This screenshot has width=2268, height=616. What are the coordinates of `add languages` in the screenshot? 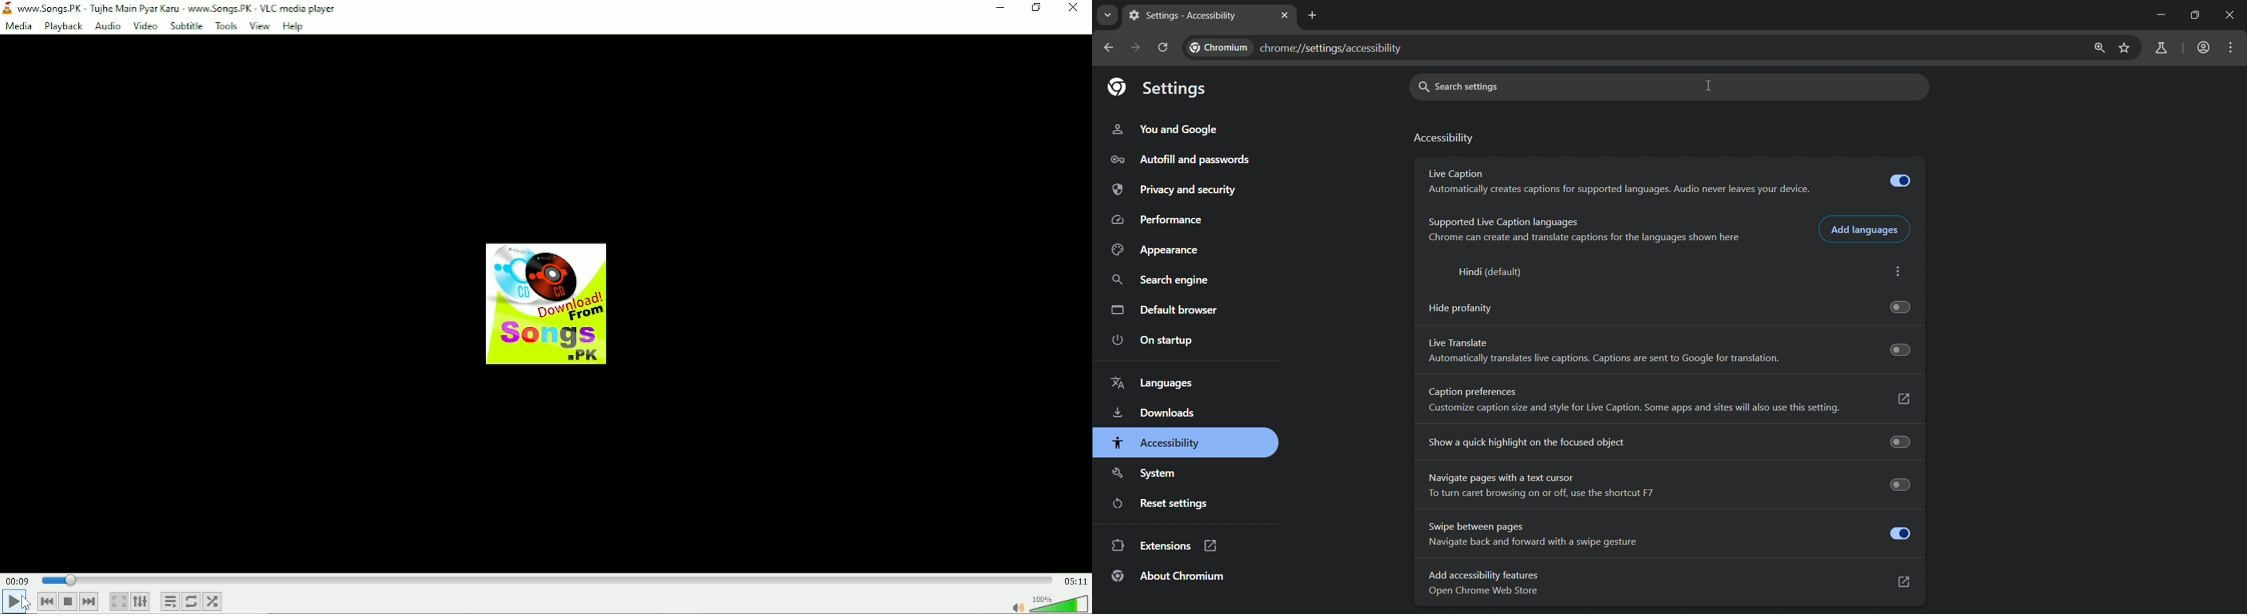 It's located at (1867, 229).